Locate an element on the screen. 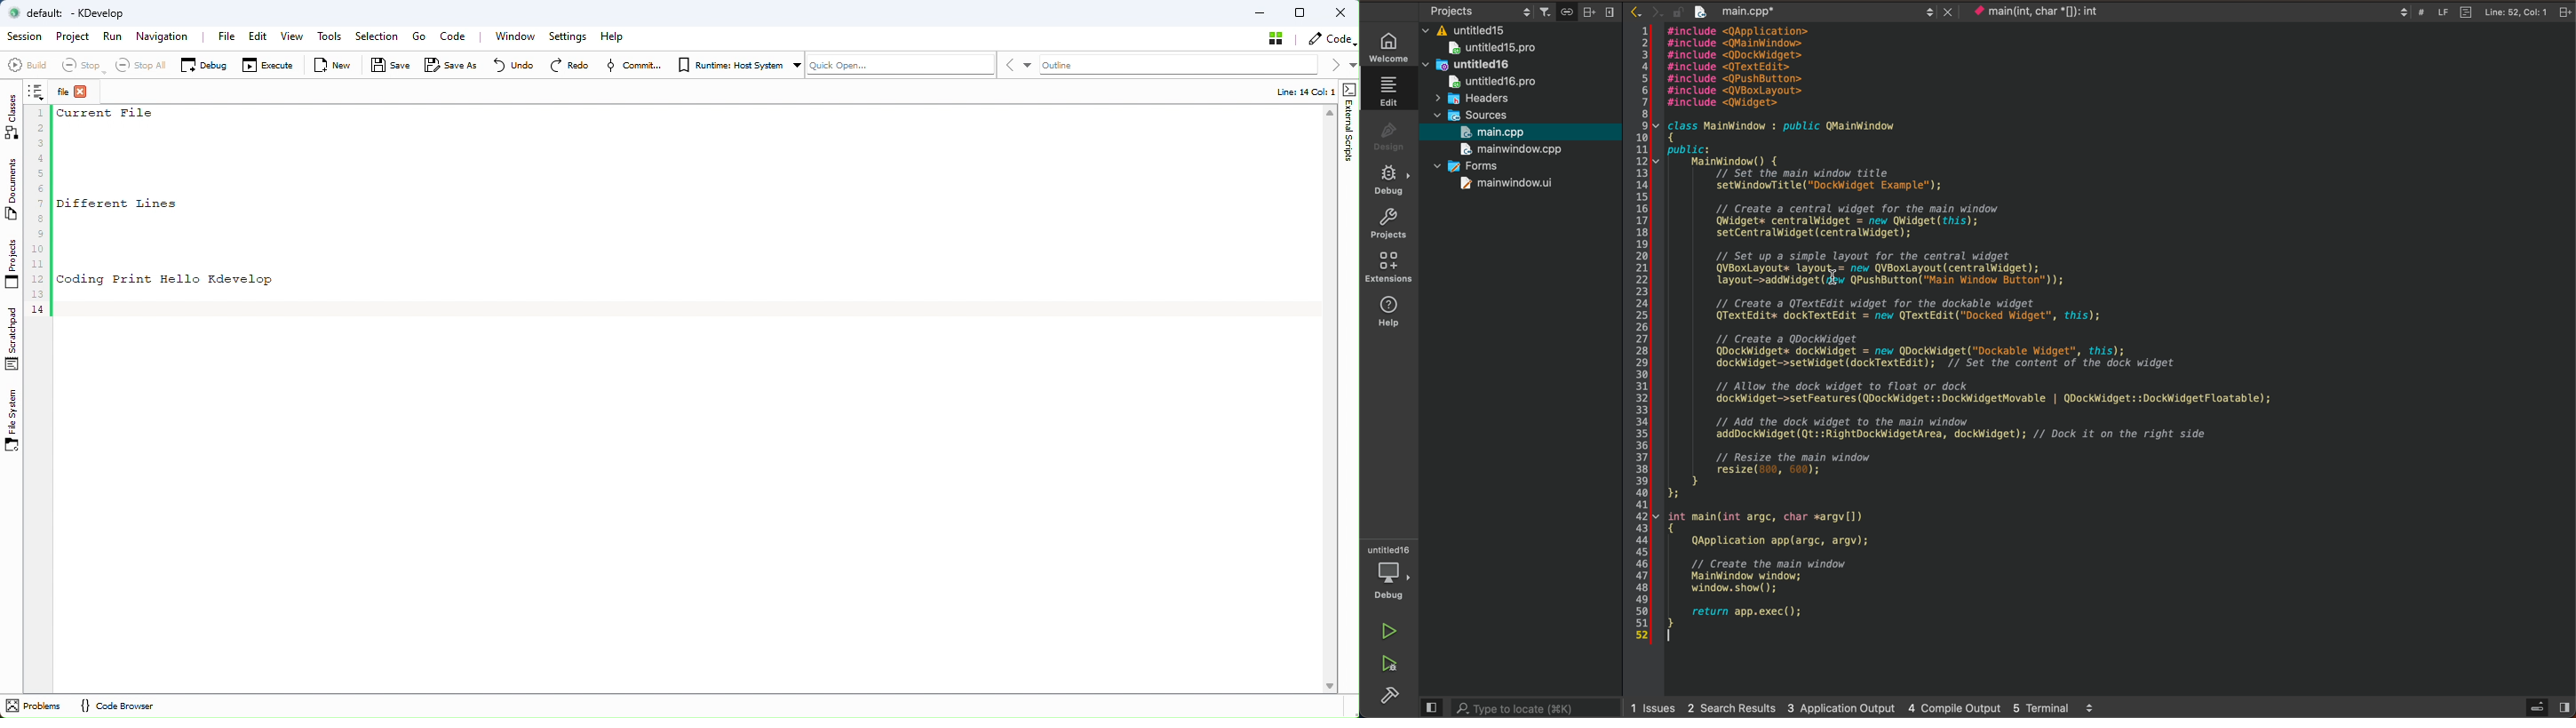  run and debug is located at coordinates (1392, 663).